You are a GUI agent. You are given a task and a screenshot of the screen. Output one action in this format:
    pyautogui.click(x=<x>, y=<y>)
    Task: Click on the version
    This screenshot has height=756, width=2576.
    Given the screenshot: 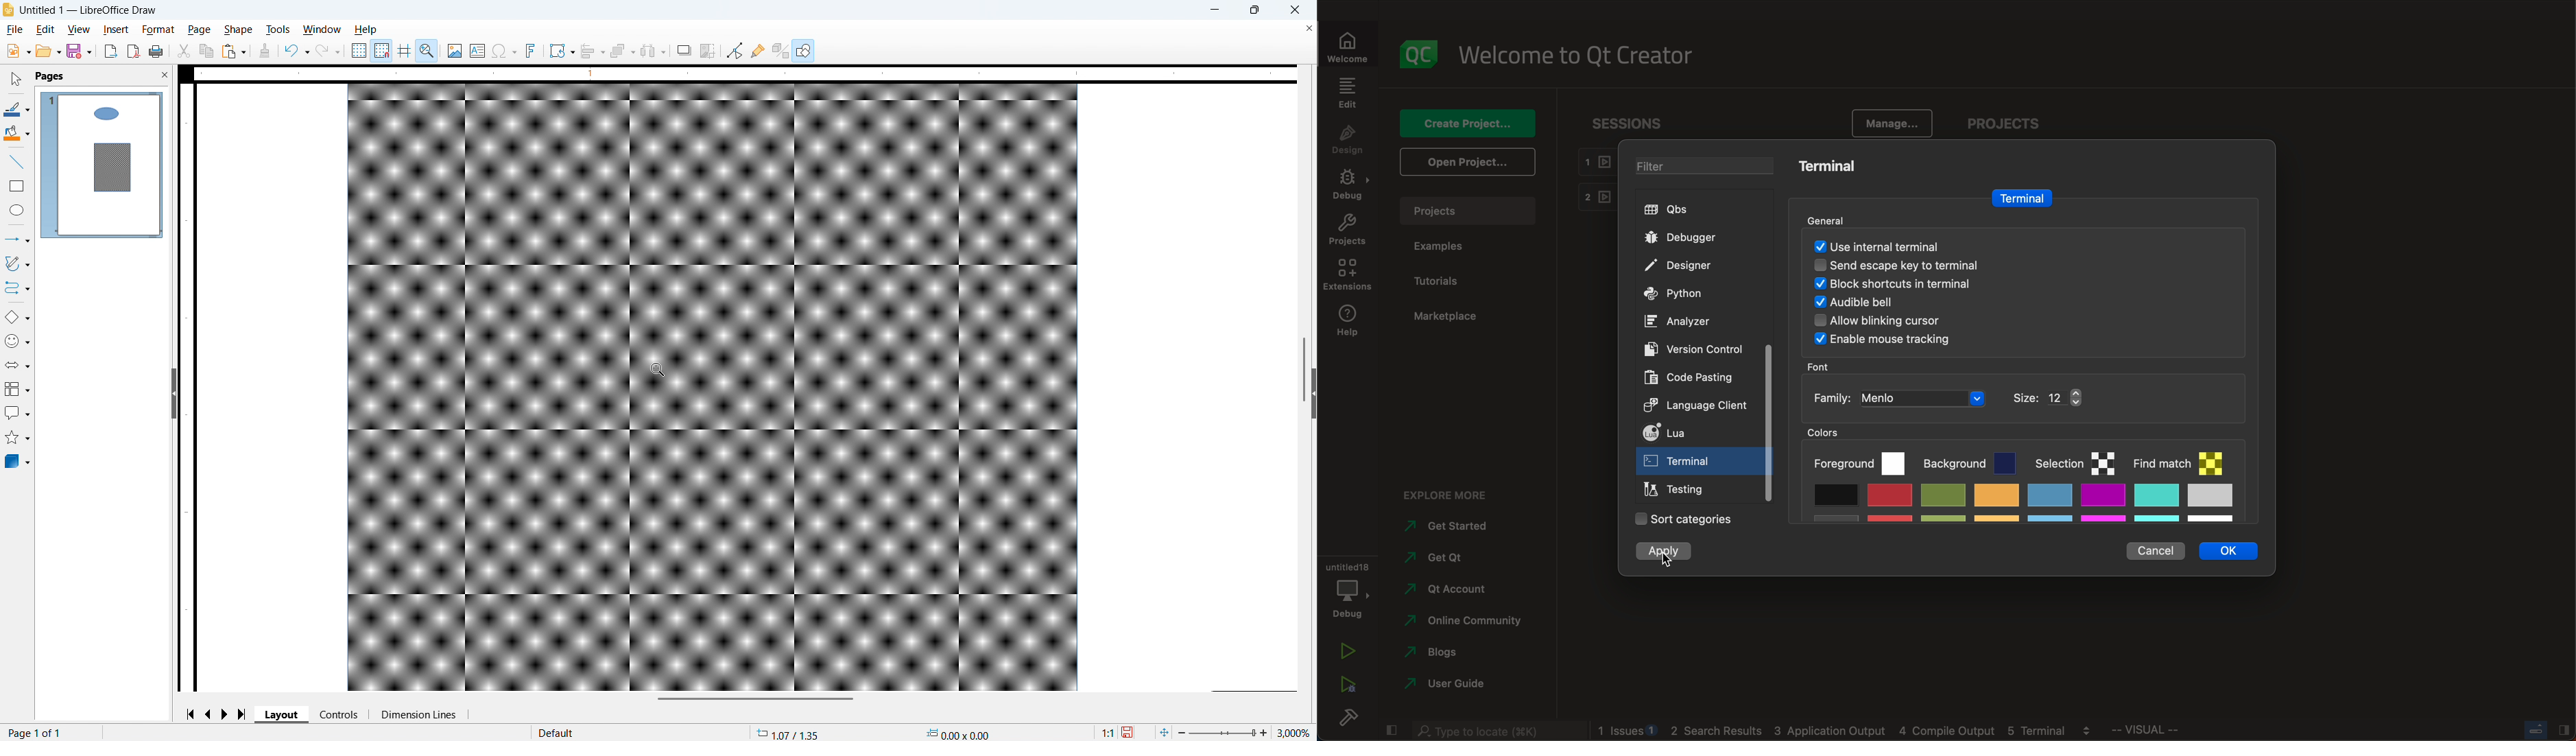 What is the action you would take?
    pyautogui.click(x=1699, y=348)
    